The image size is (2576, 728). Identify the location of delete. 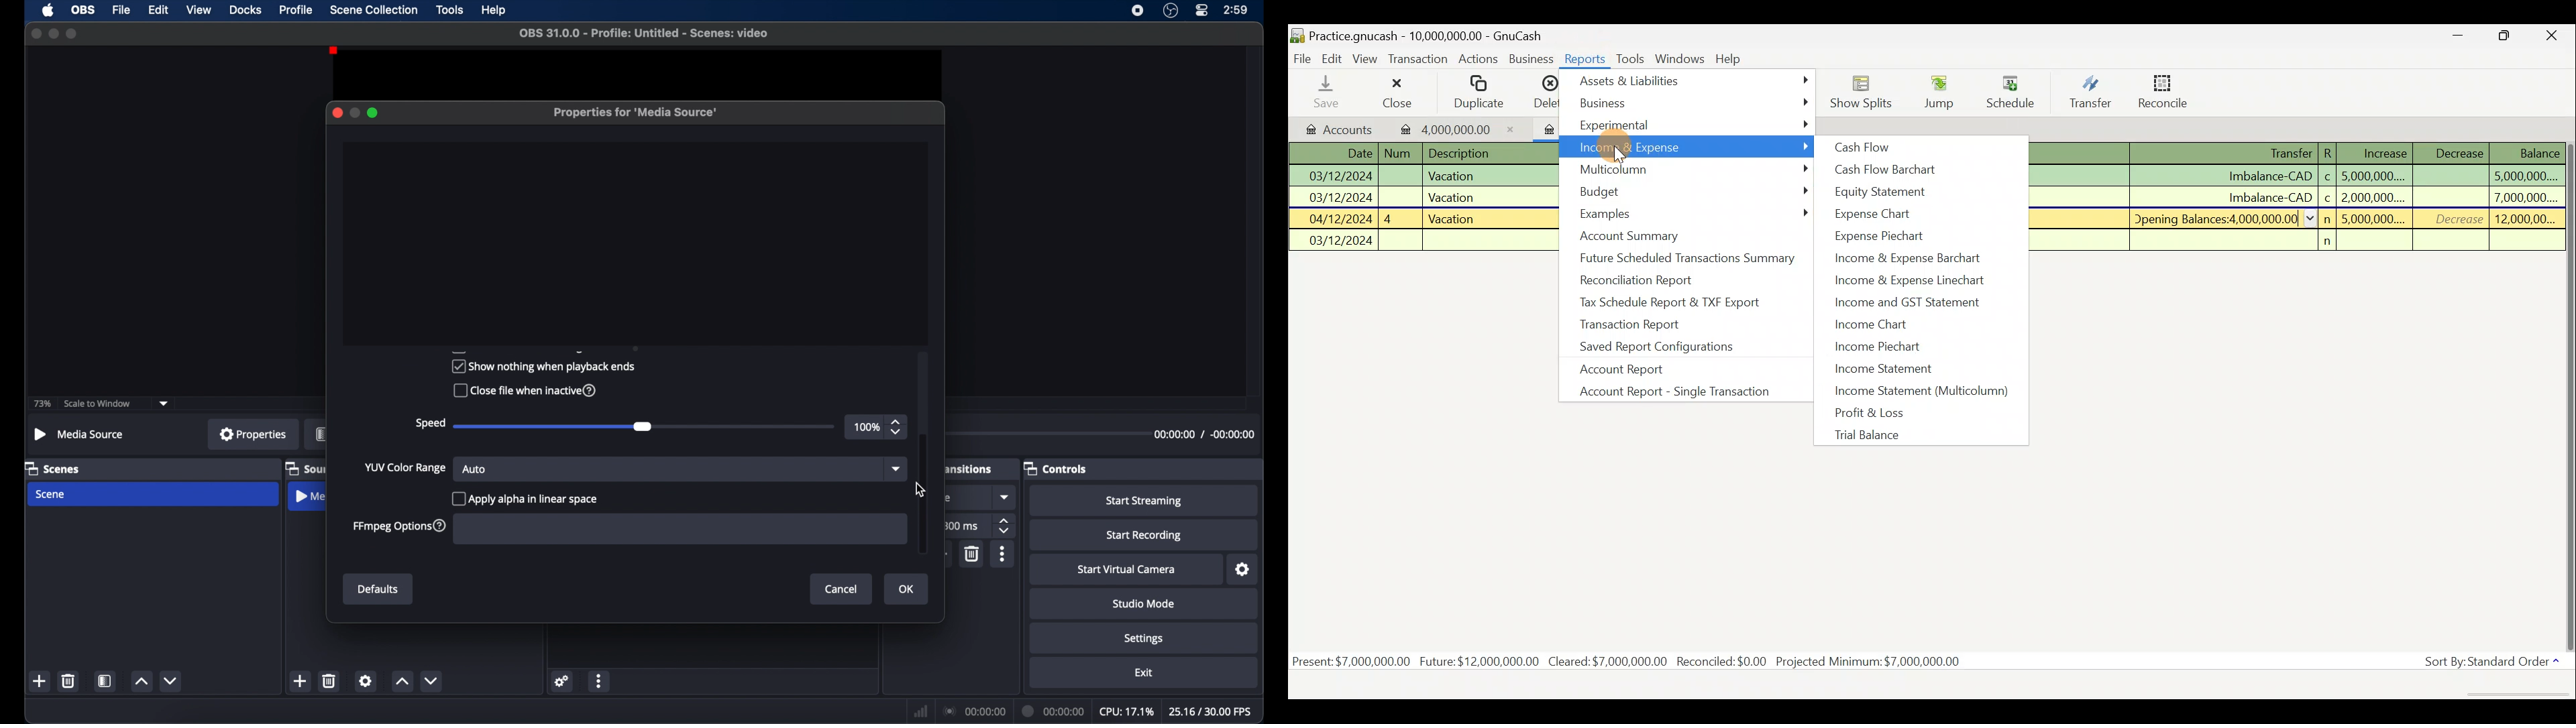
(68, 681).